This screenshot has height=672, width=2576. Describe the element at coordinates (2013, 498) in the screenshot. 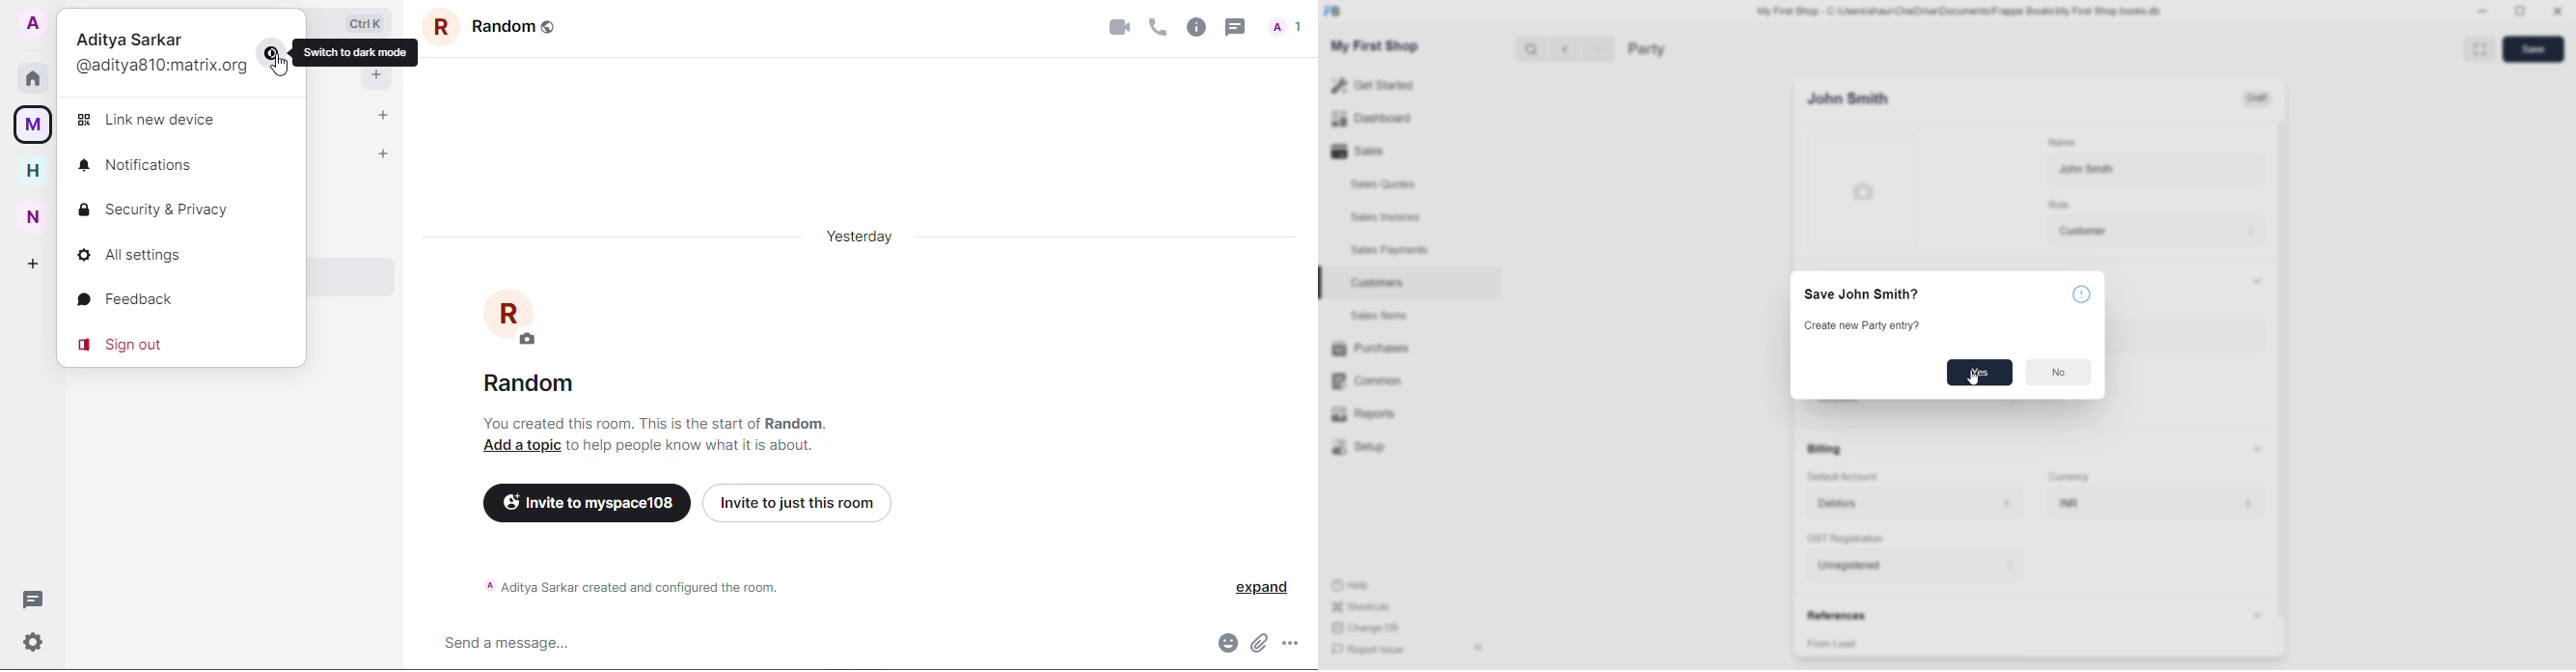

I see `move to above address` at that location.